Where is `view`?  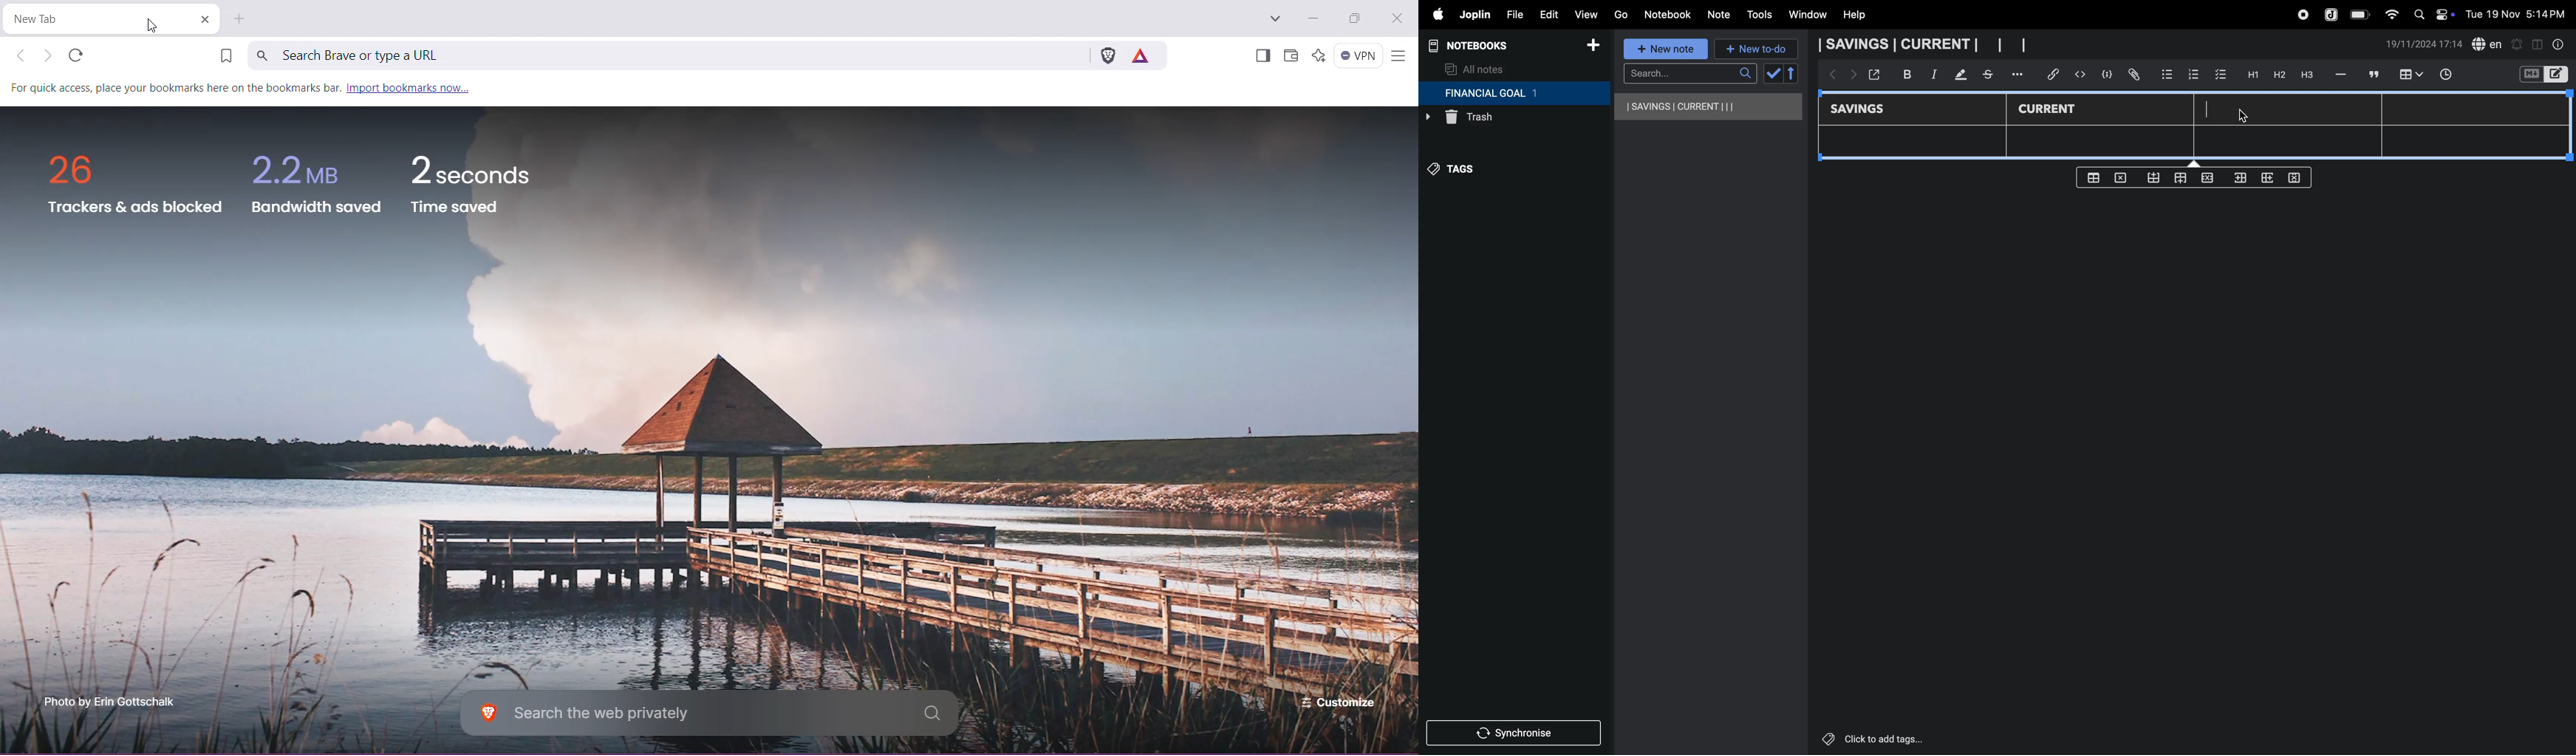
view is located at coordinates (1585, 12).